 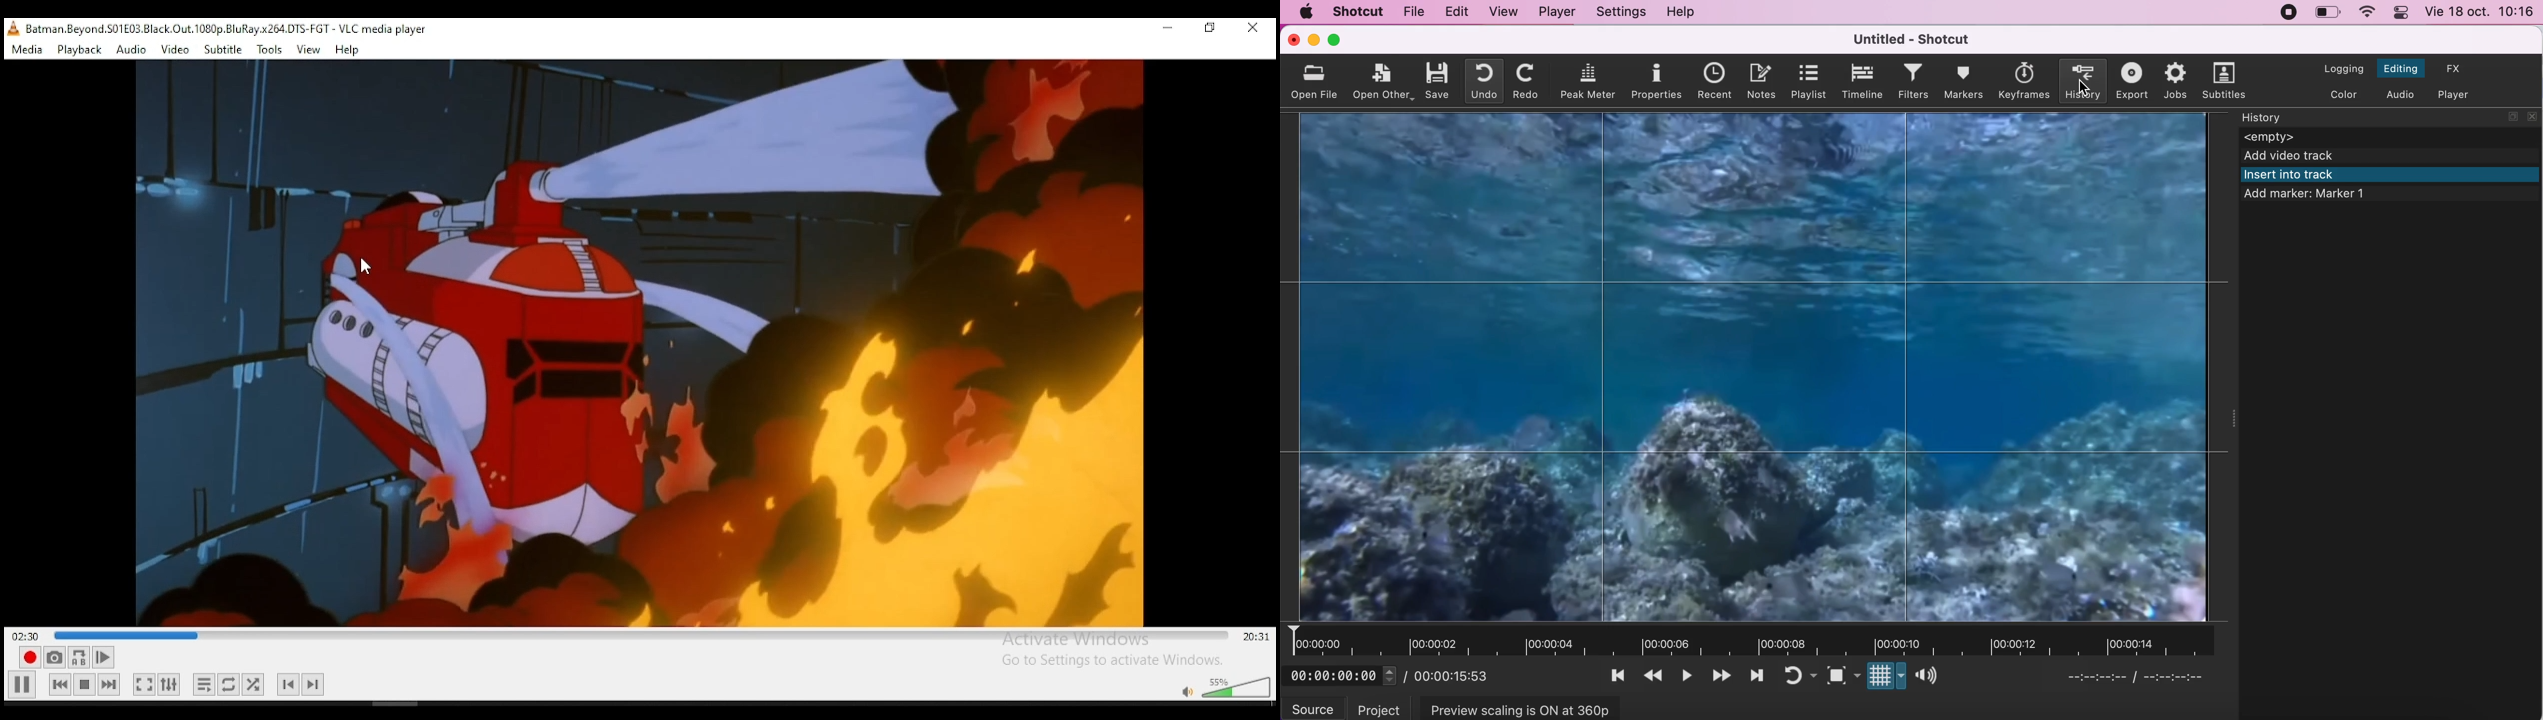 What do you see at coordinates (54, 657) in the screenshot?
I see `take a snapshot` at bounding box center [54, 657].